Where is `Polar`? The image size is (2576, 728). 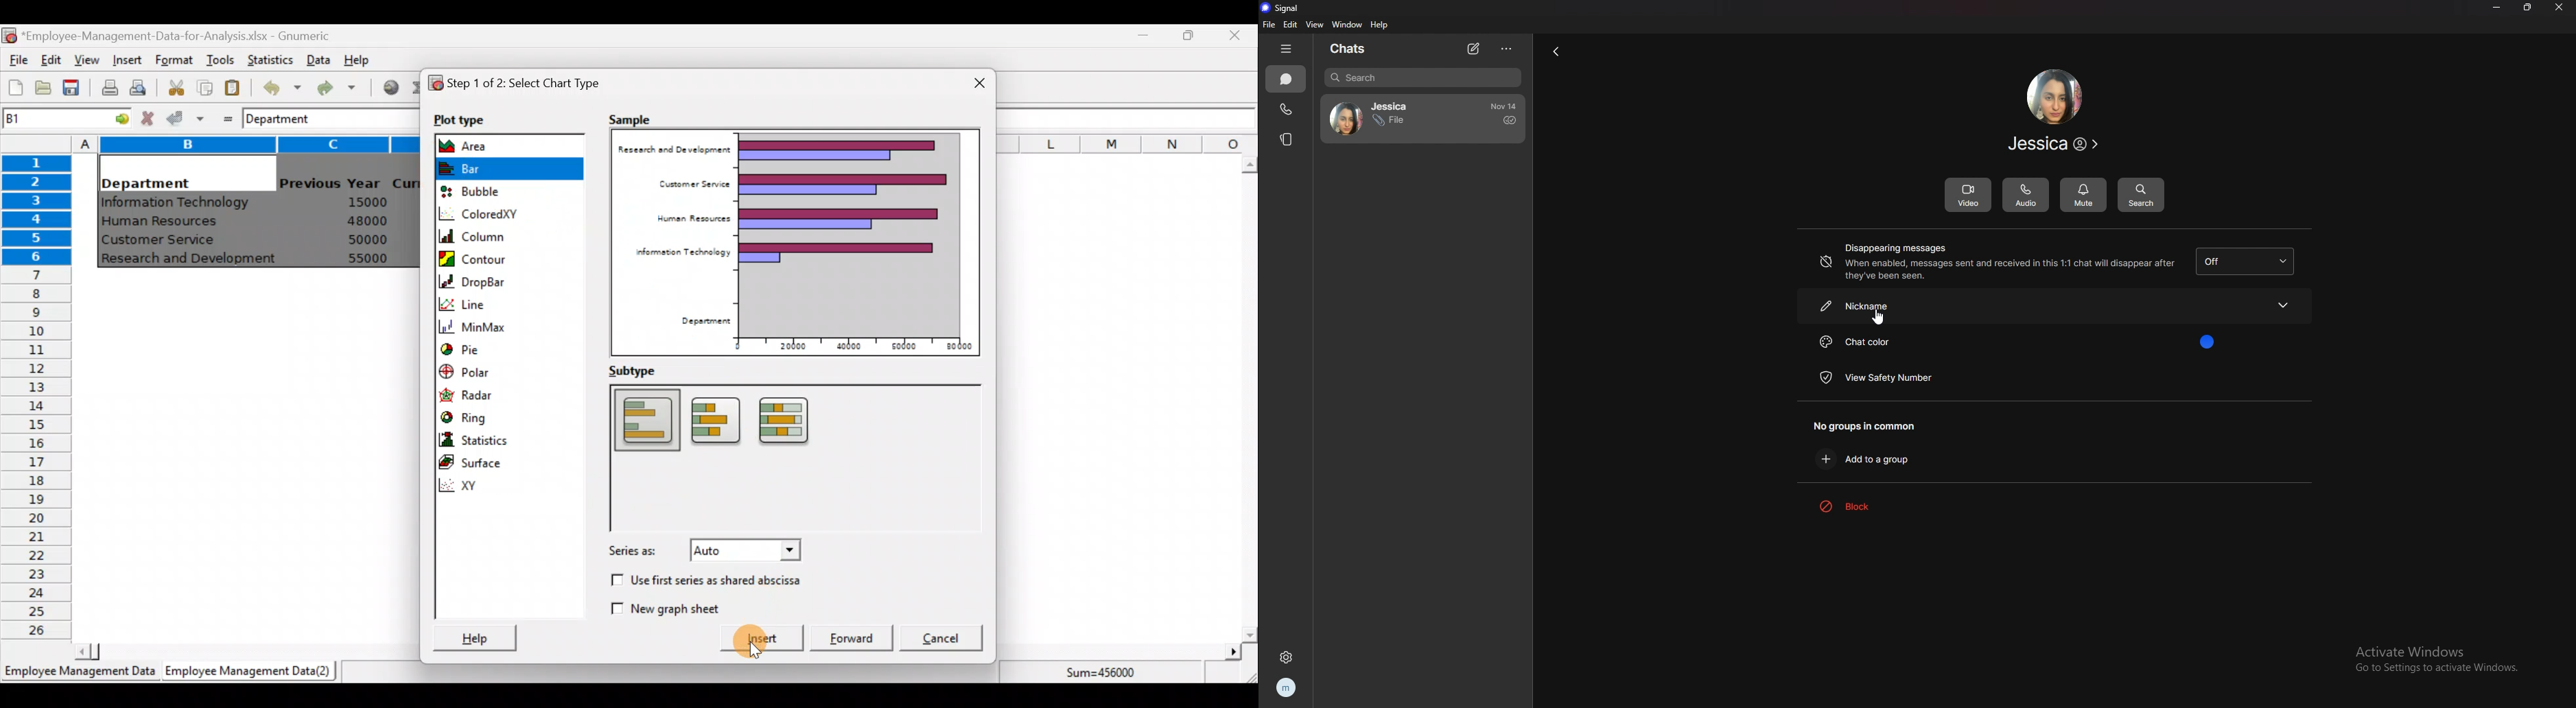
Polar is located at coordinates (494, 374).